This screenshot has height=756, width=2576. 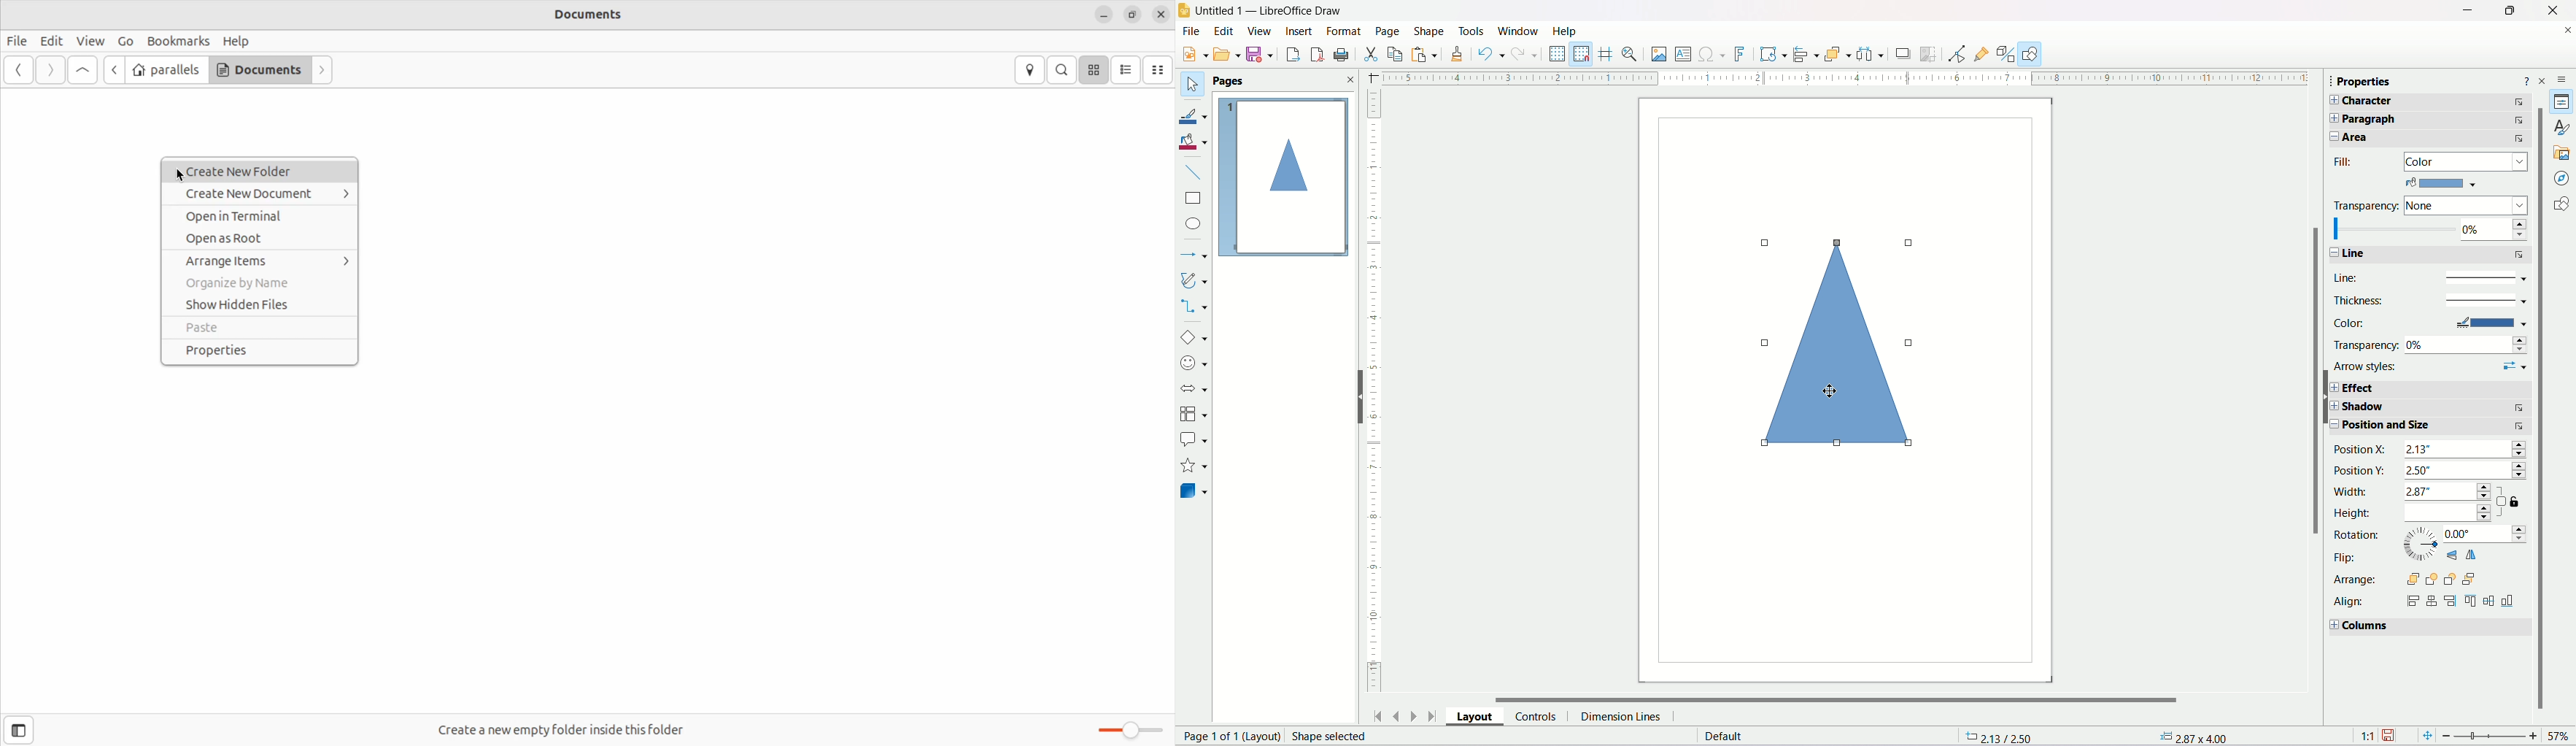 What do you see at coordinates (1194, 142) in the screenshot?
I see `Fill Color` at bounding box center [1194, 142].